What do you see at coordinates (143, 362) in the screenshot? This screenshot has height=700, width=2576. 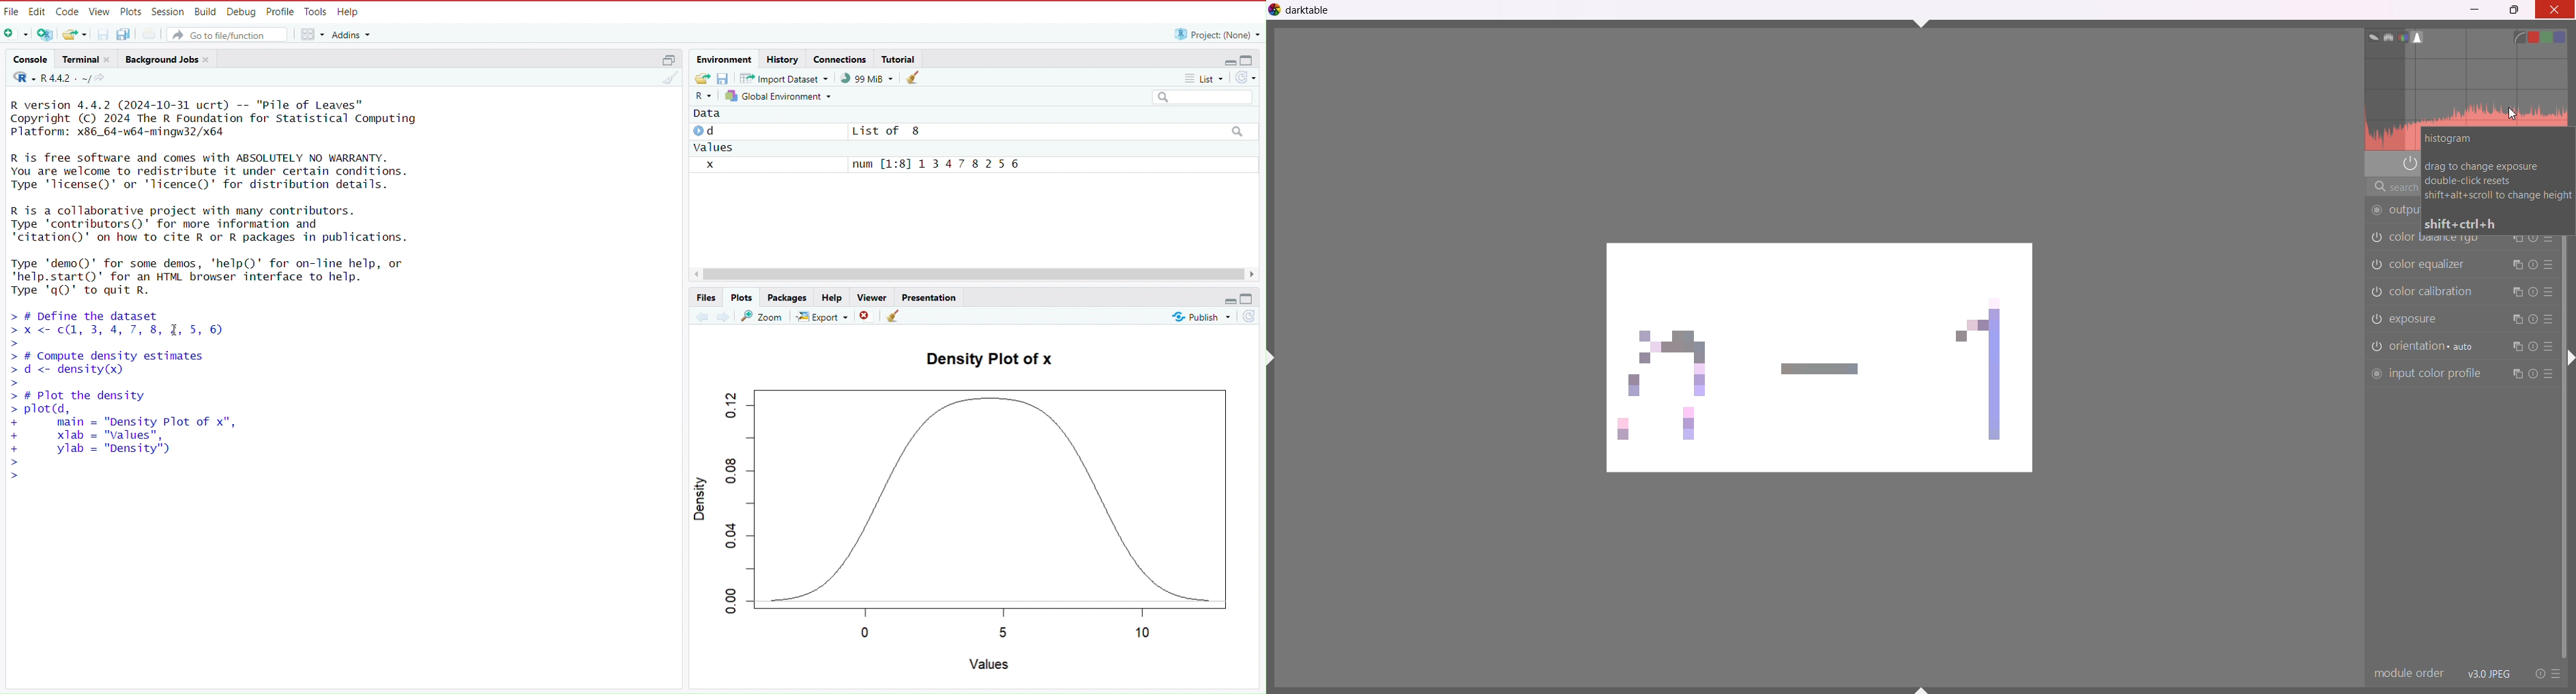 I see `code to compute density estimates` at bounding box center [143, 362].